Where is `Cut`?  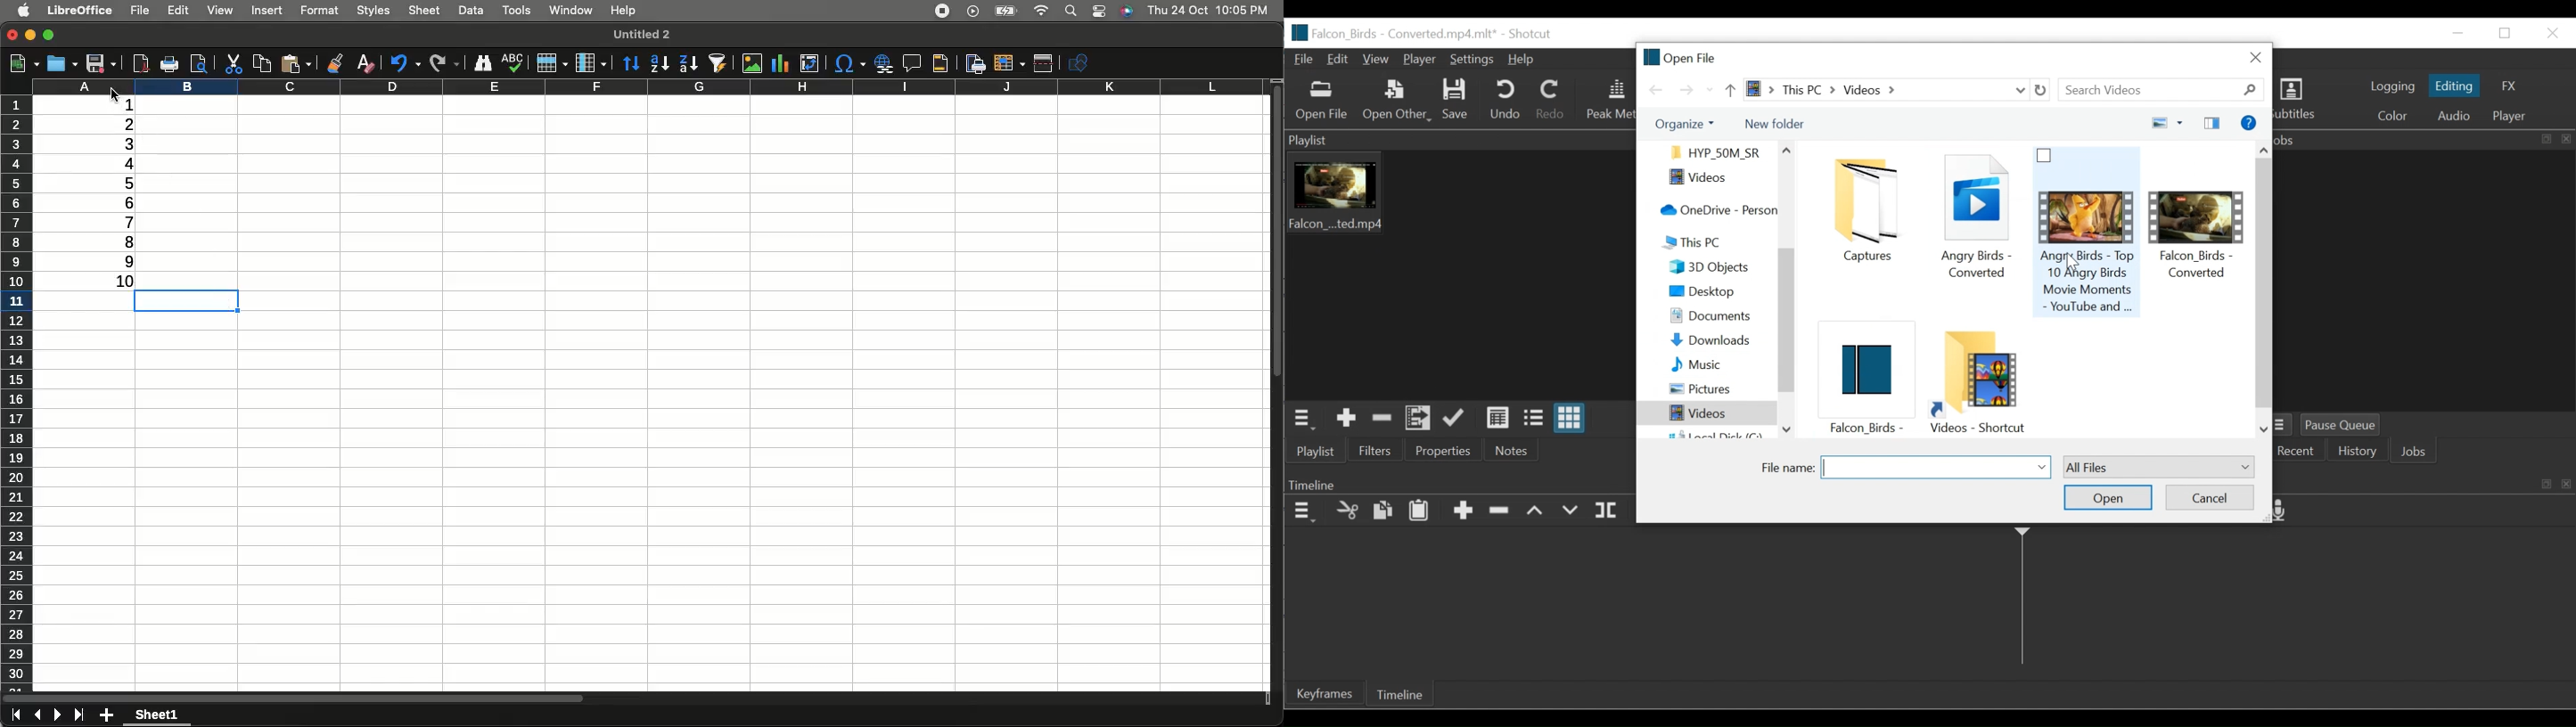
Cut is located at coordinates (1347, 512).